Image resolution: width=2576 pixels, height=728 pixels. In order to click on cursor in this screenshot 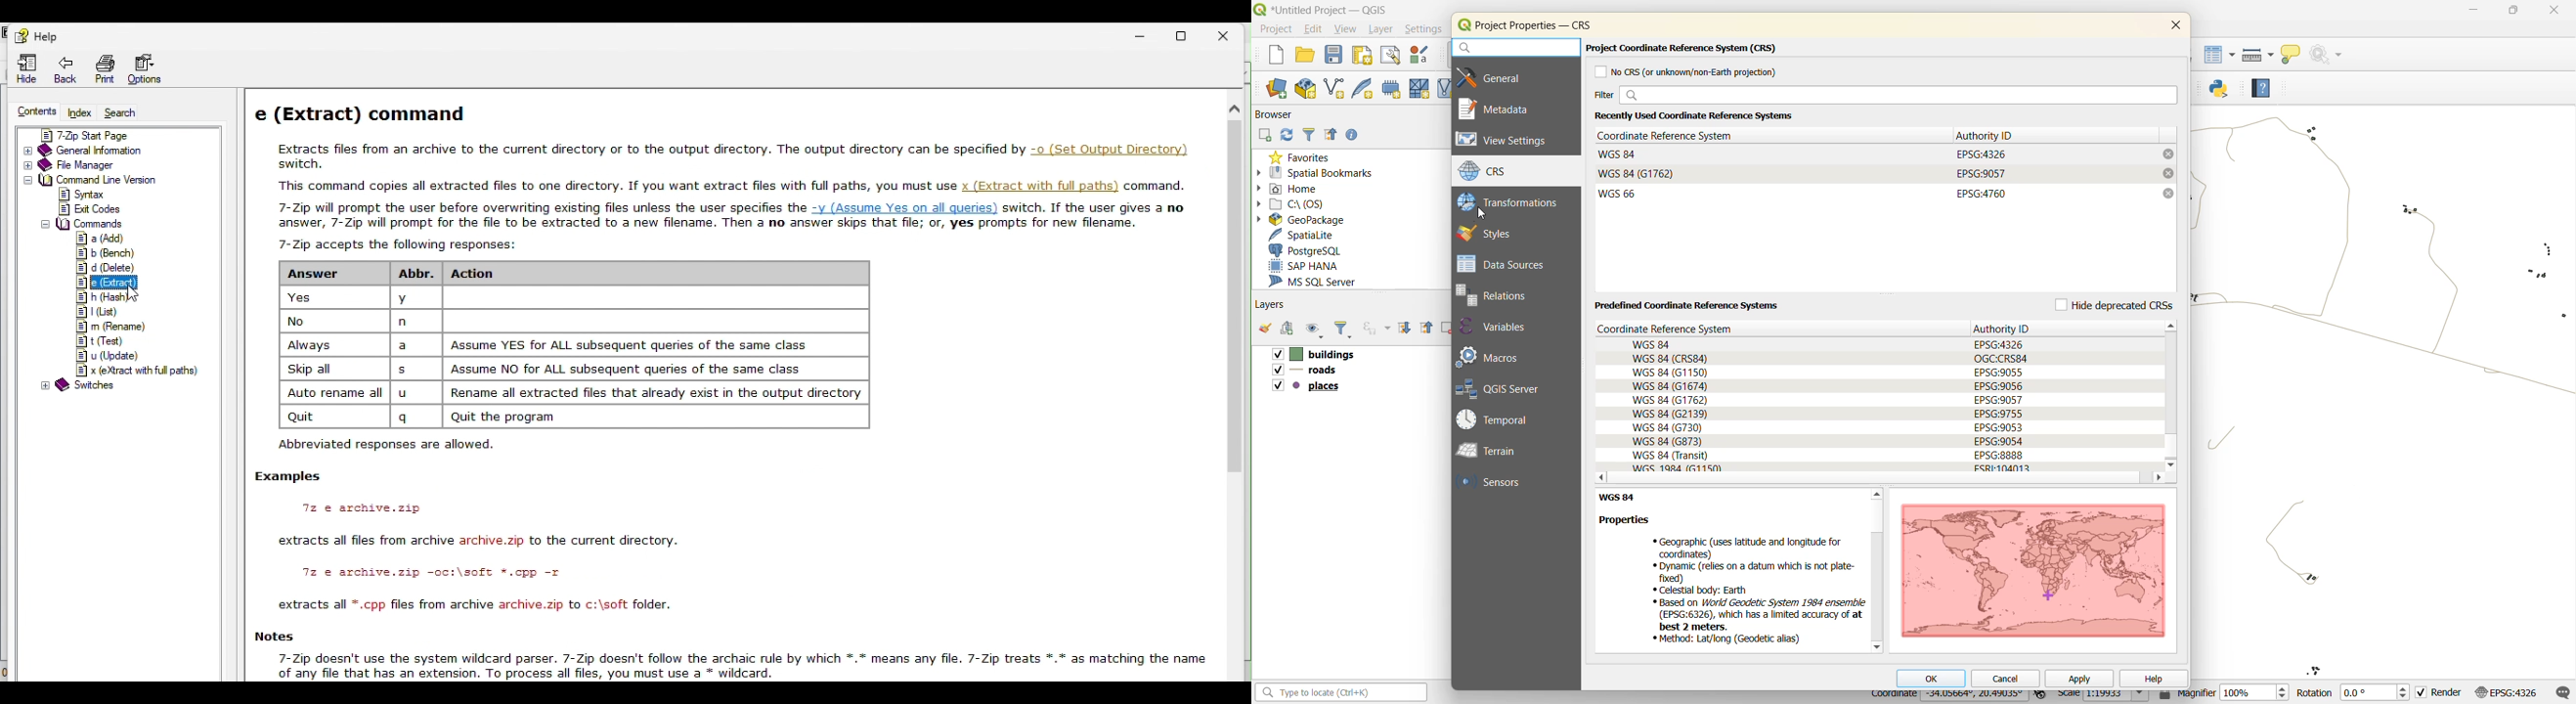, I will do `click(1483, 212)`.